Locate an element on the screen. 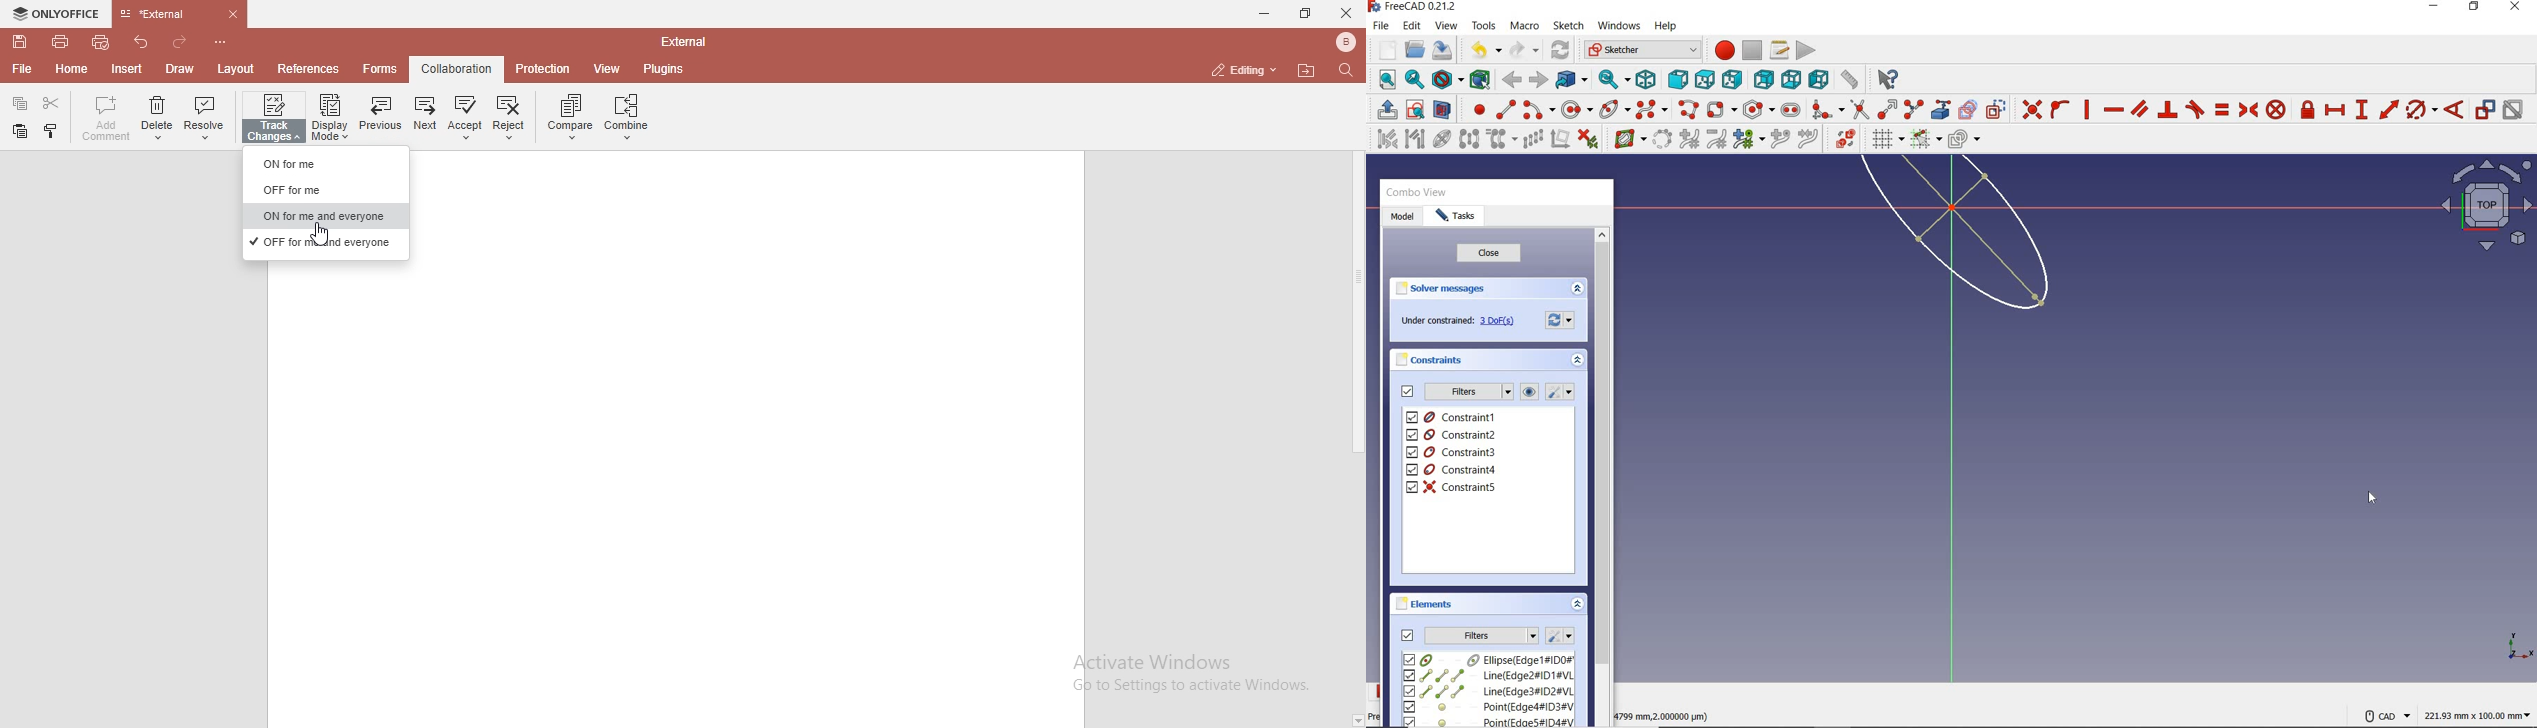 The width and height of the screenshot is (2548, 728). settings is located at coordinates (1562, 319).